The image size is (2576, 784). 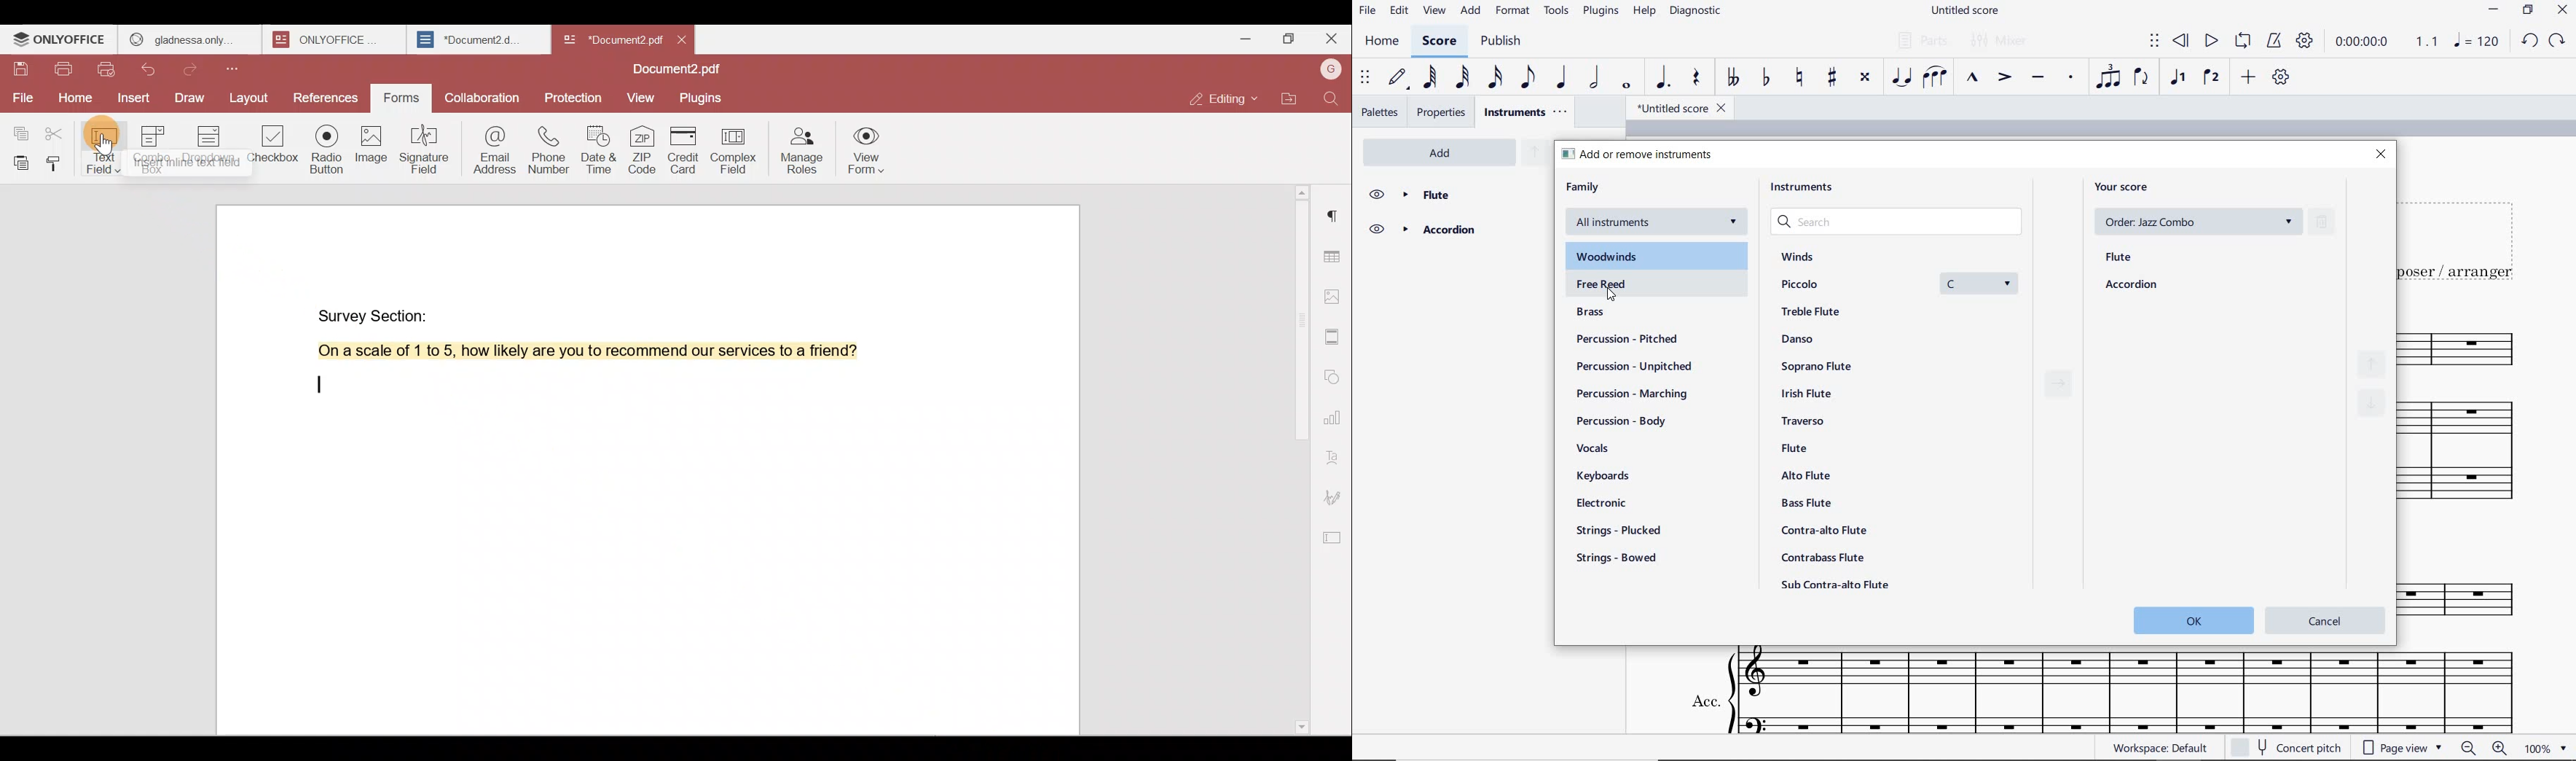 I want to click on voice1, so click(x=2178, y=78).